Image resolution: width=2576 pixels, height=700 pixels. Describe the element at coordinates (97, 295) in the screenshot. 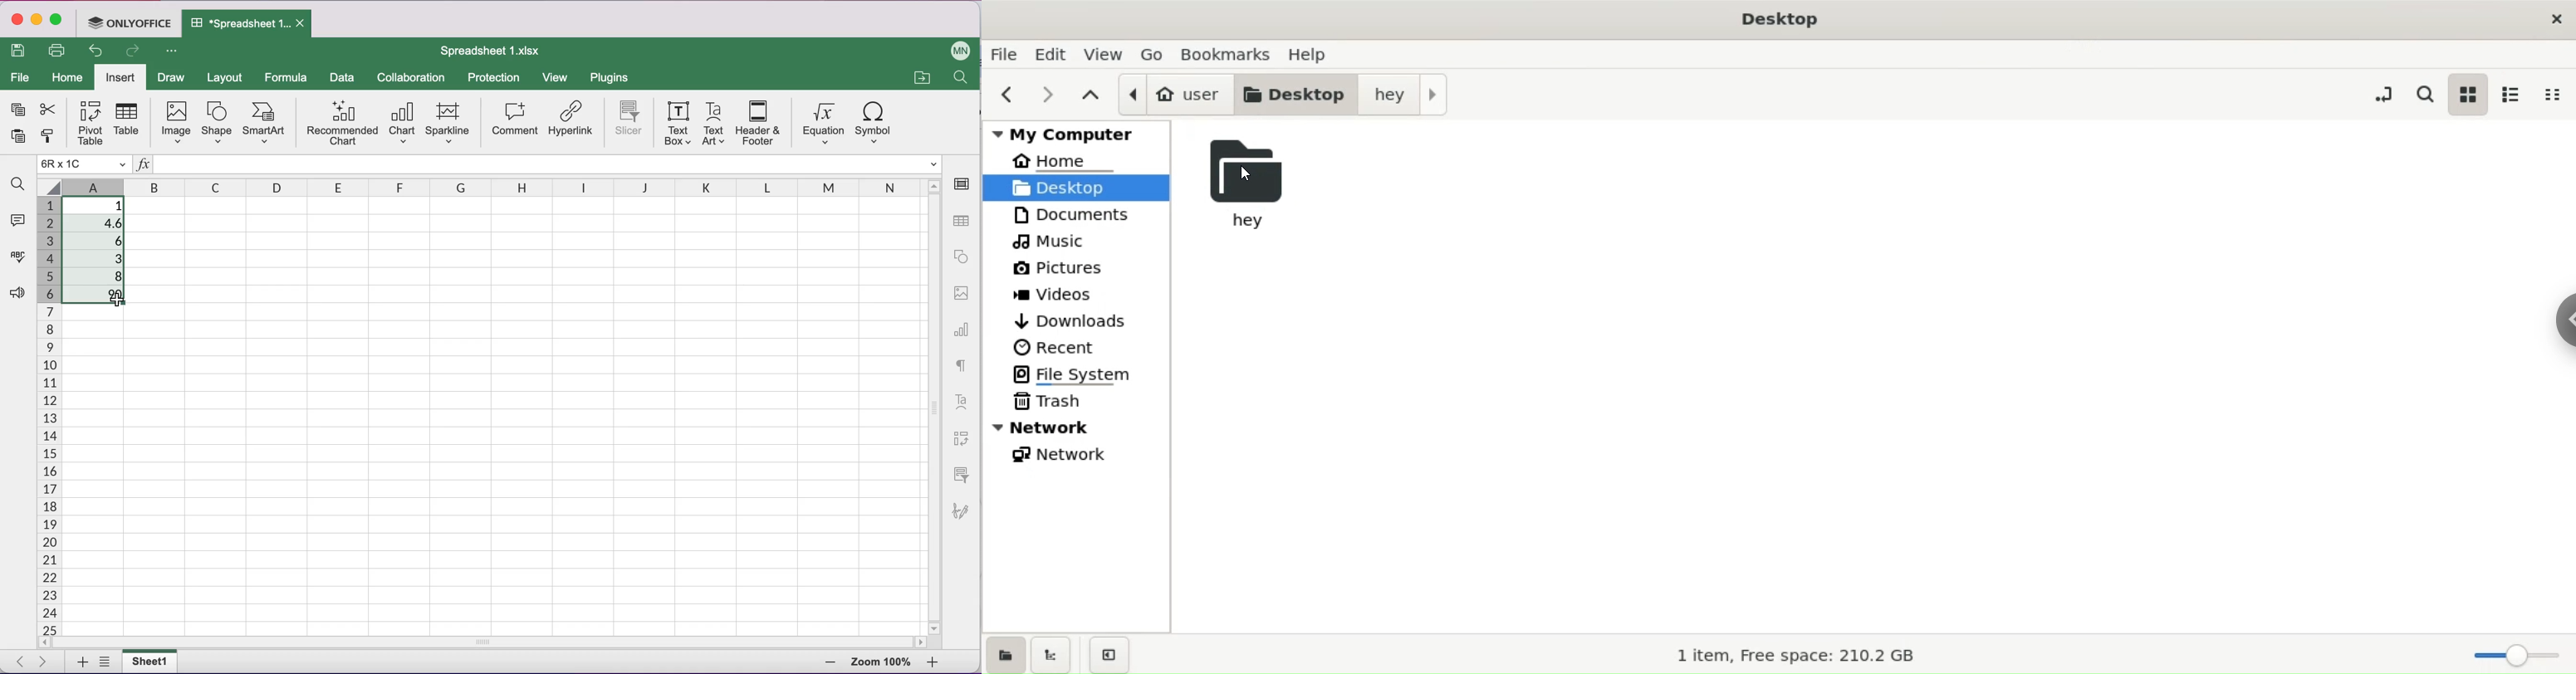

I see `90` at that location.